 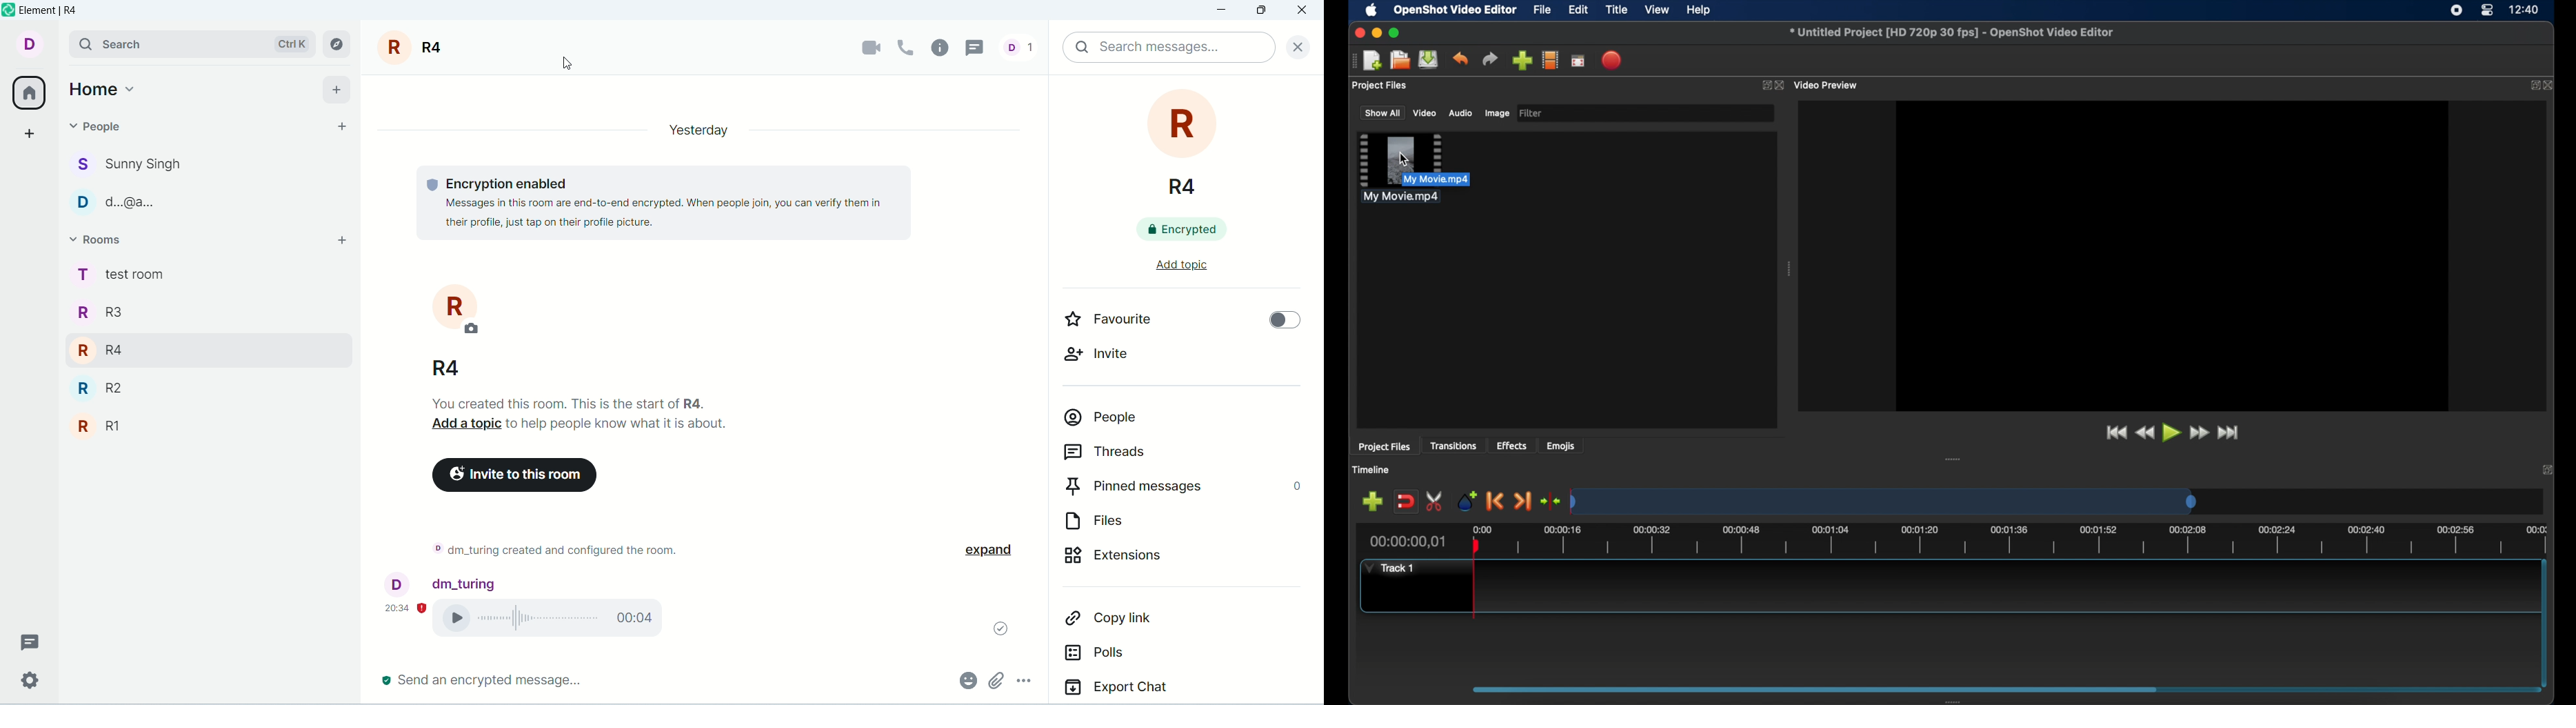 What do you see at coordinates (415, 48) in the screenshot?
I see `room` at bounding box center [415, 48].